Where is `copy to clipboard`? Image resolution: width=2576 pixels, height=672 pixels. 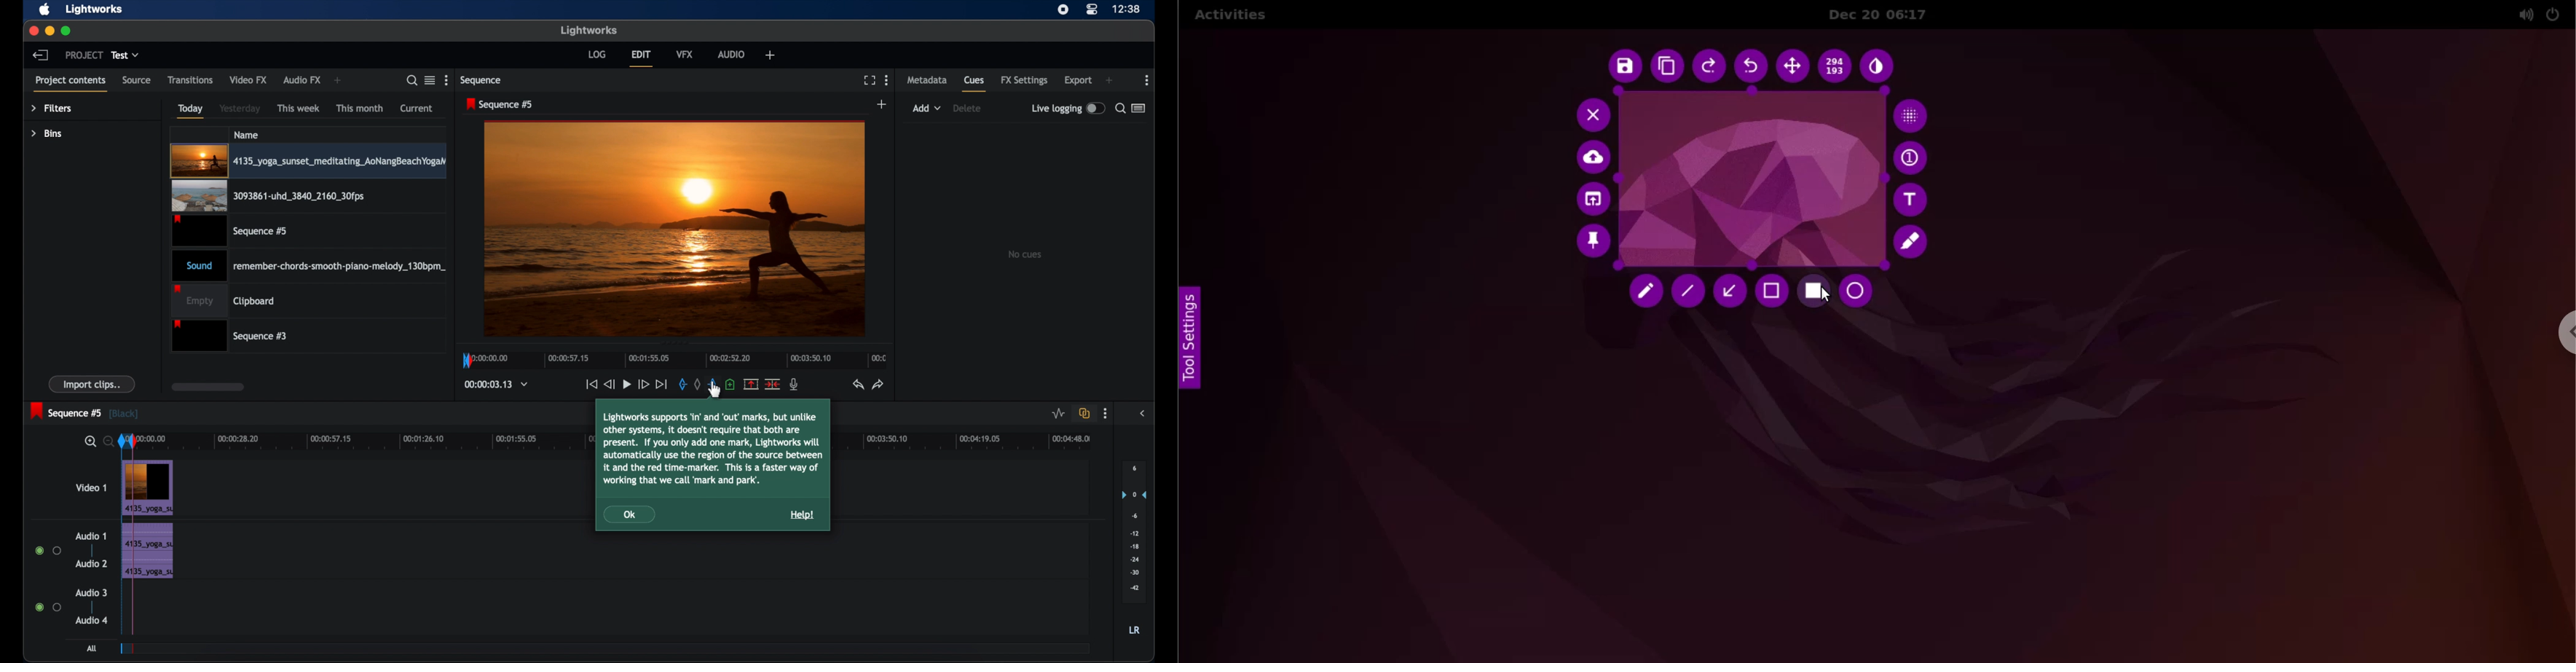
copy to clipboard is located at coordinates (1666, 67).